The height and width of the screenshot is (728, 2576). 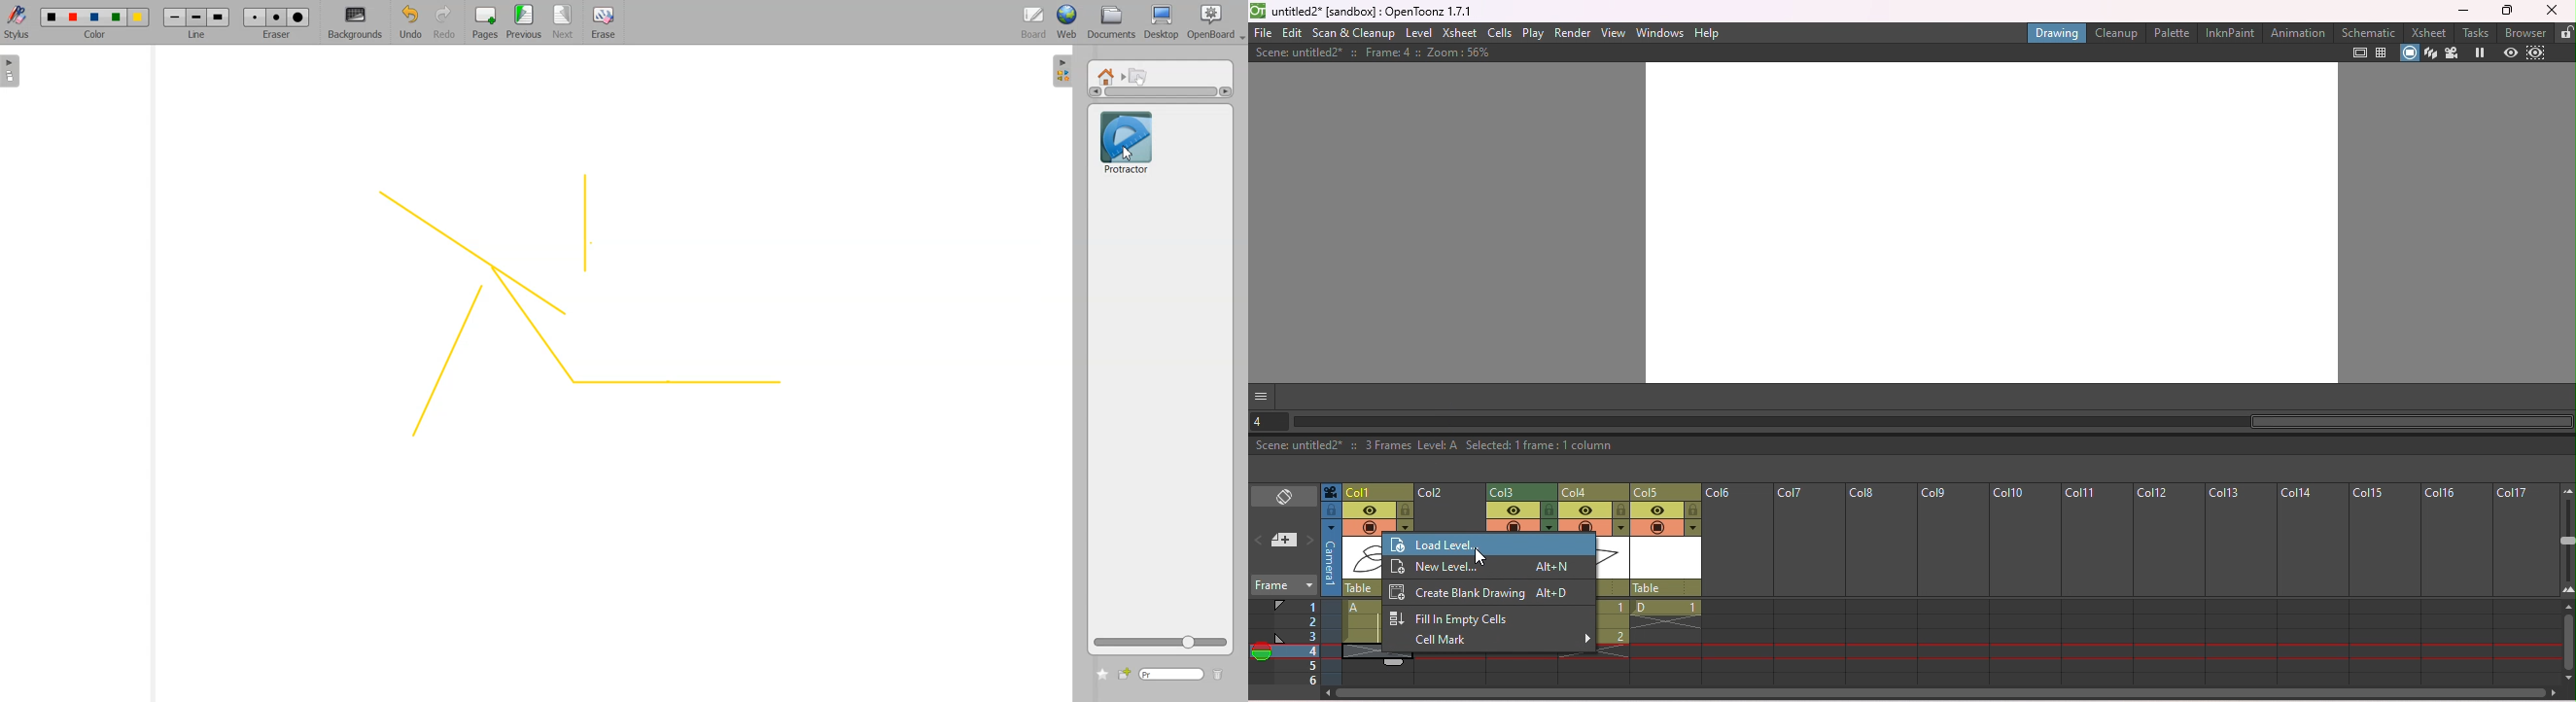 What do you see at coordinates (2525, 584) in the screenshot?
I see `column 17` at bounding box center [2525, 584].